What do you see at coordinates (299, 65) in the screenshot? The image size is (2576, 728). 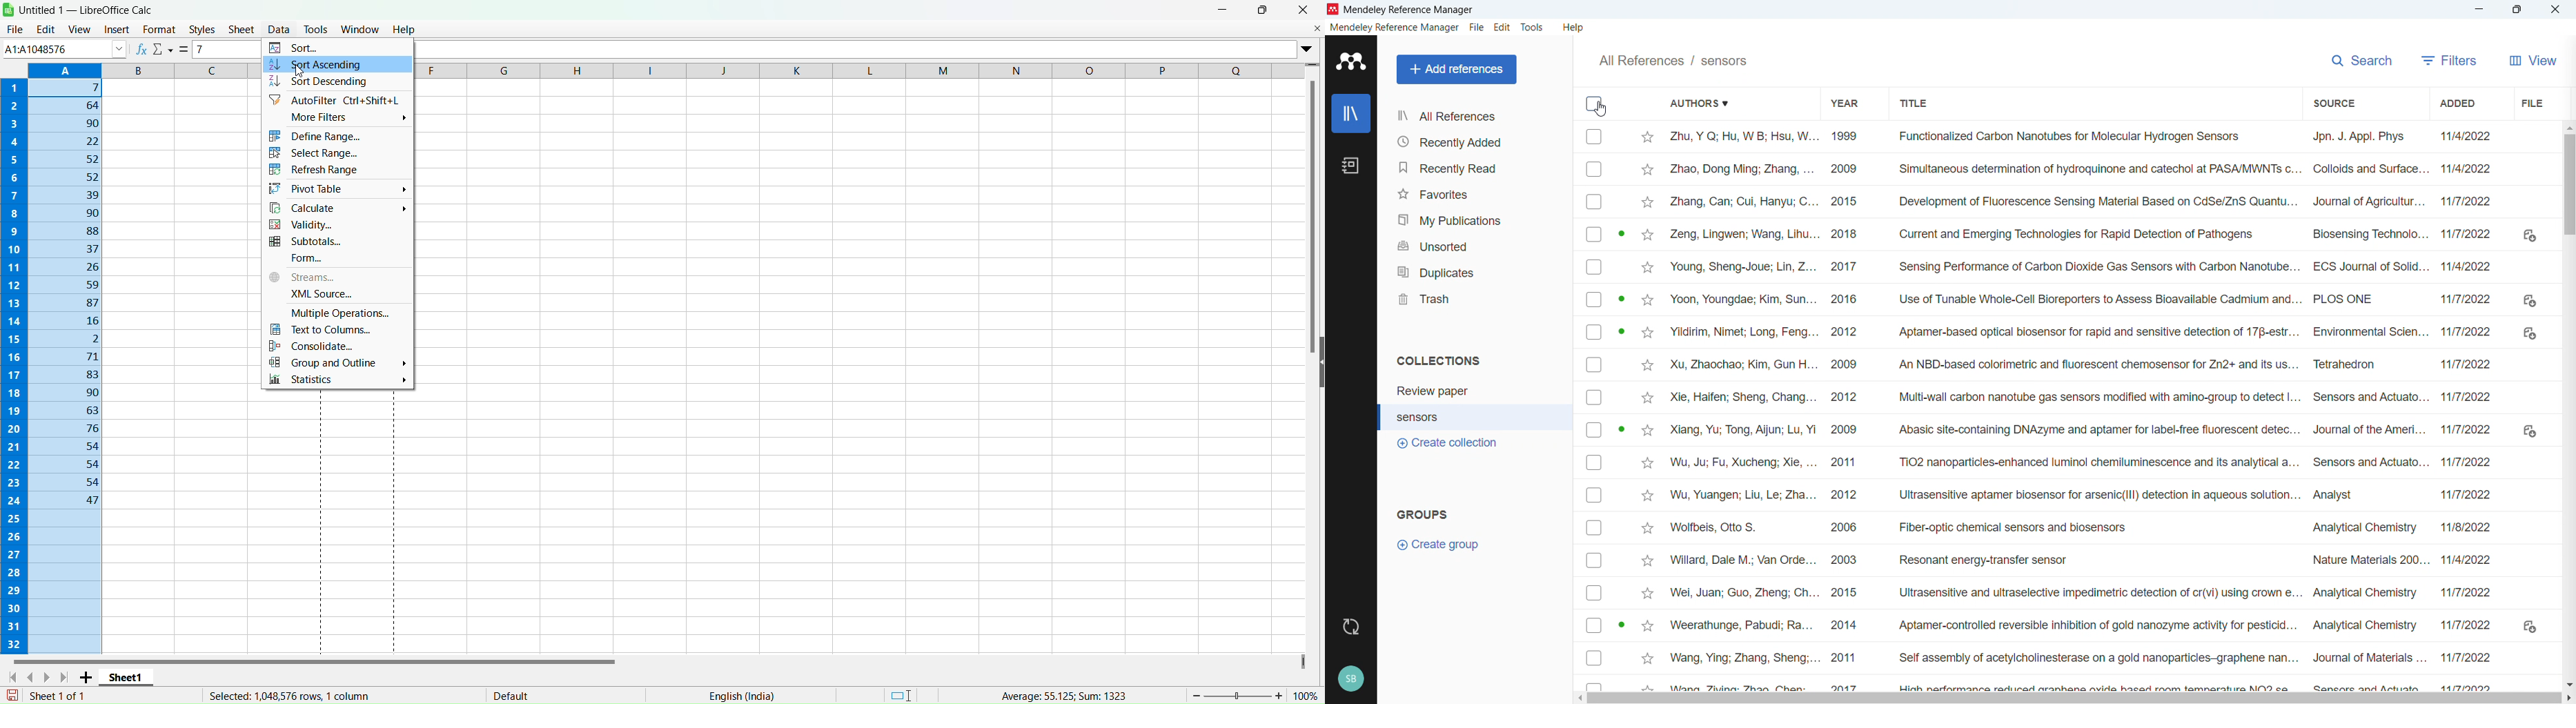 I see `Cursor` at bounding box center [299, 65].